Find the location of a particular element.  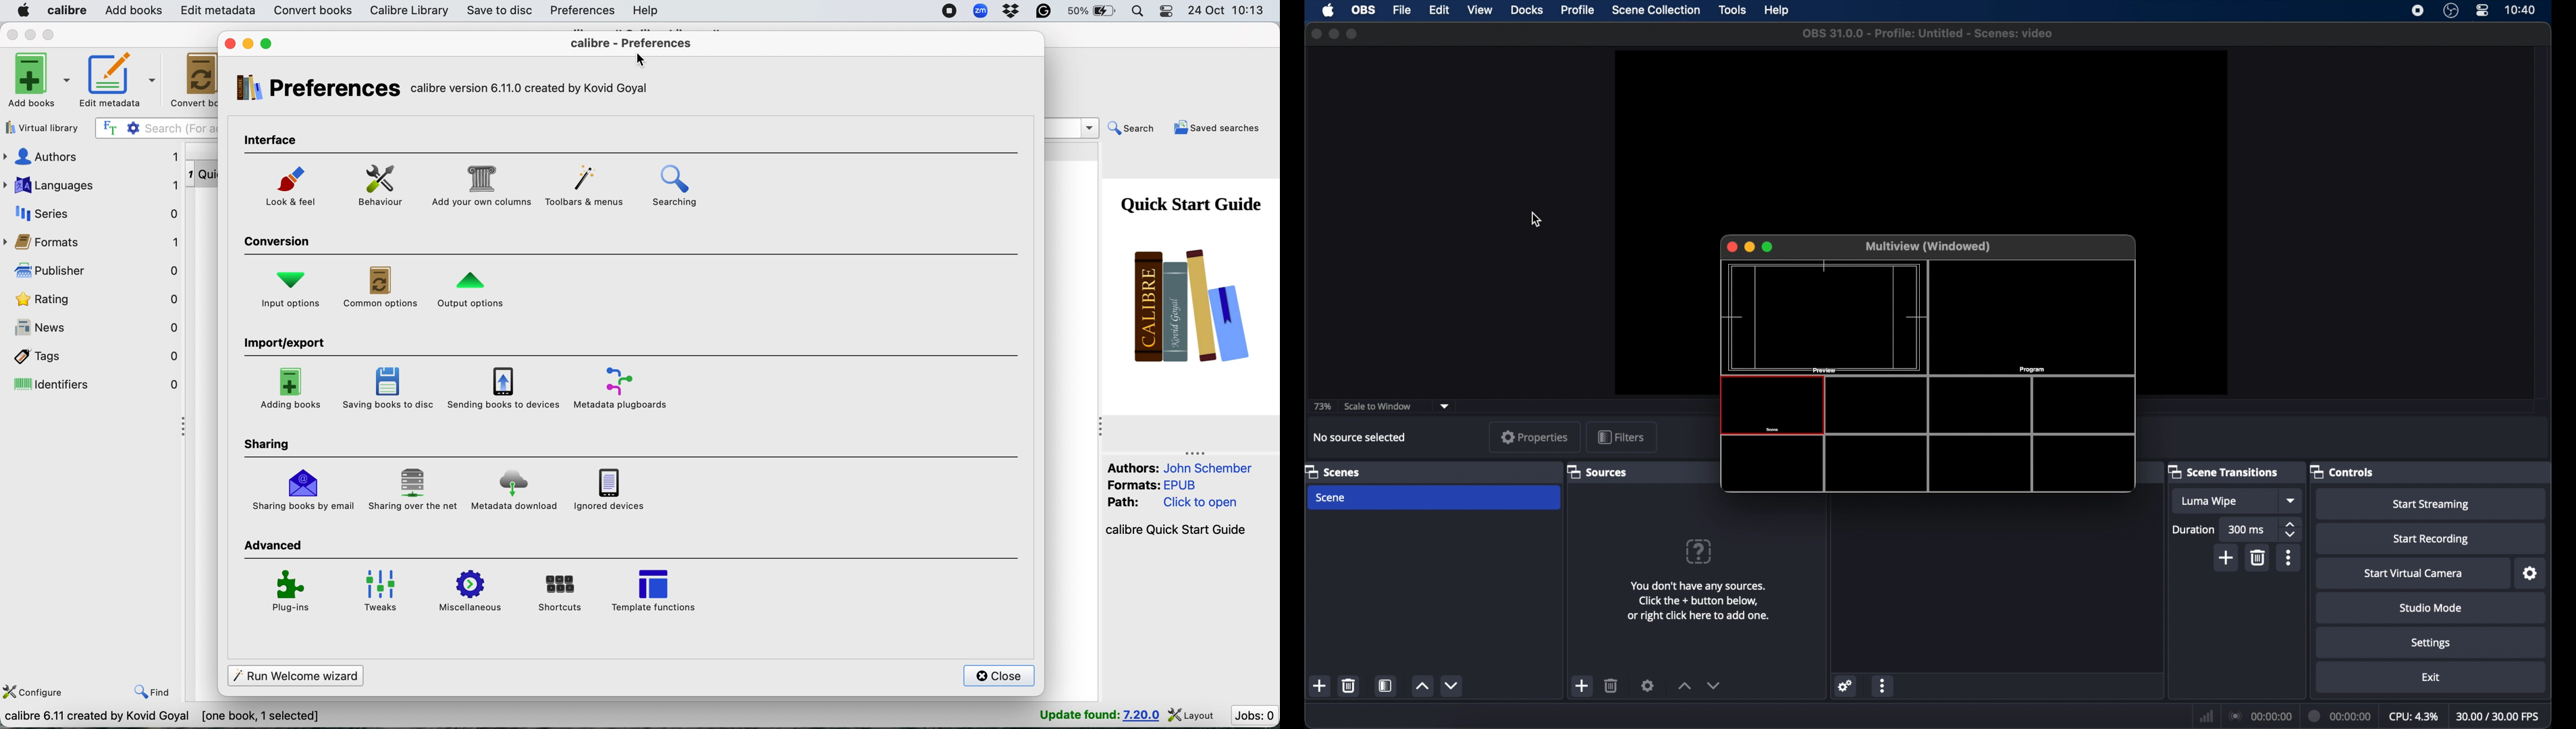

ignored devices is located at coordinates (619, 489).